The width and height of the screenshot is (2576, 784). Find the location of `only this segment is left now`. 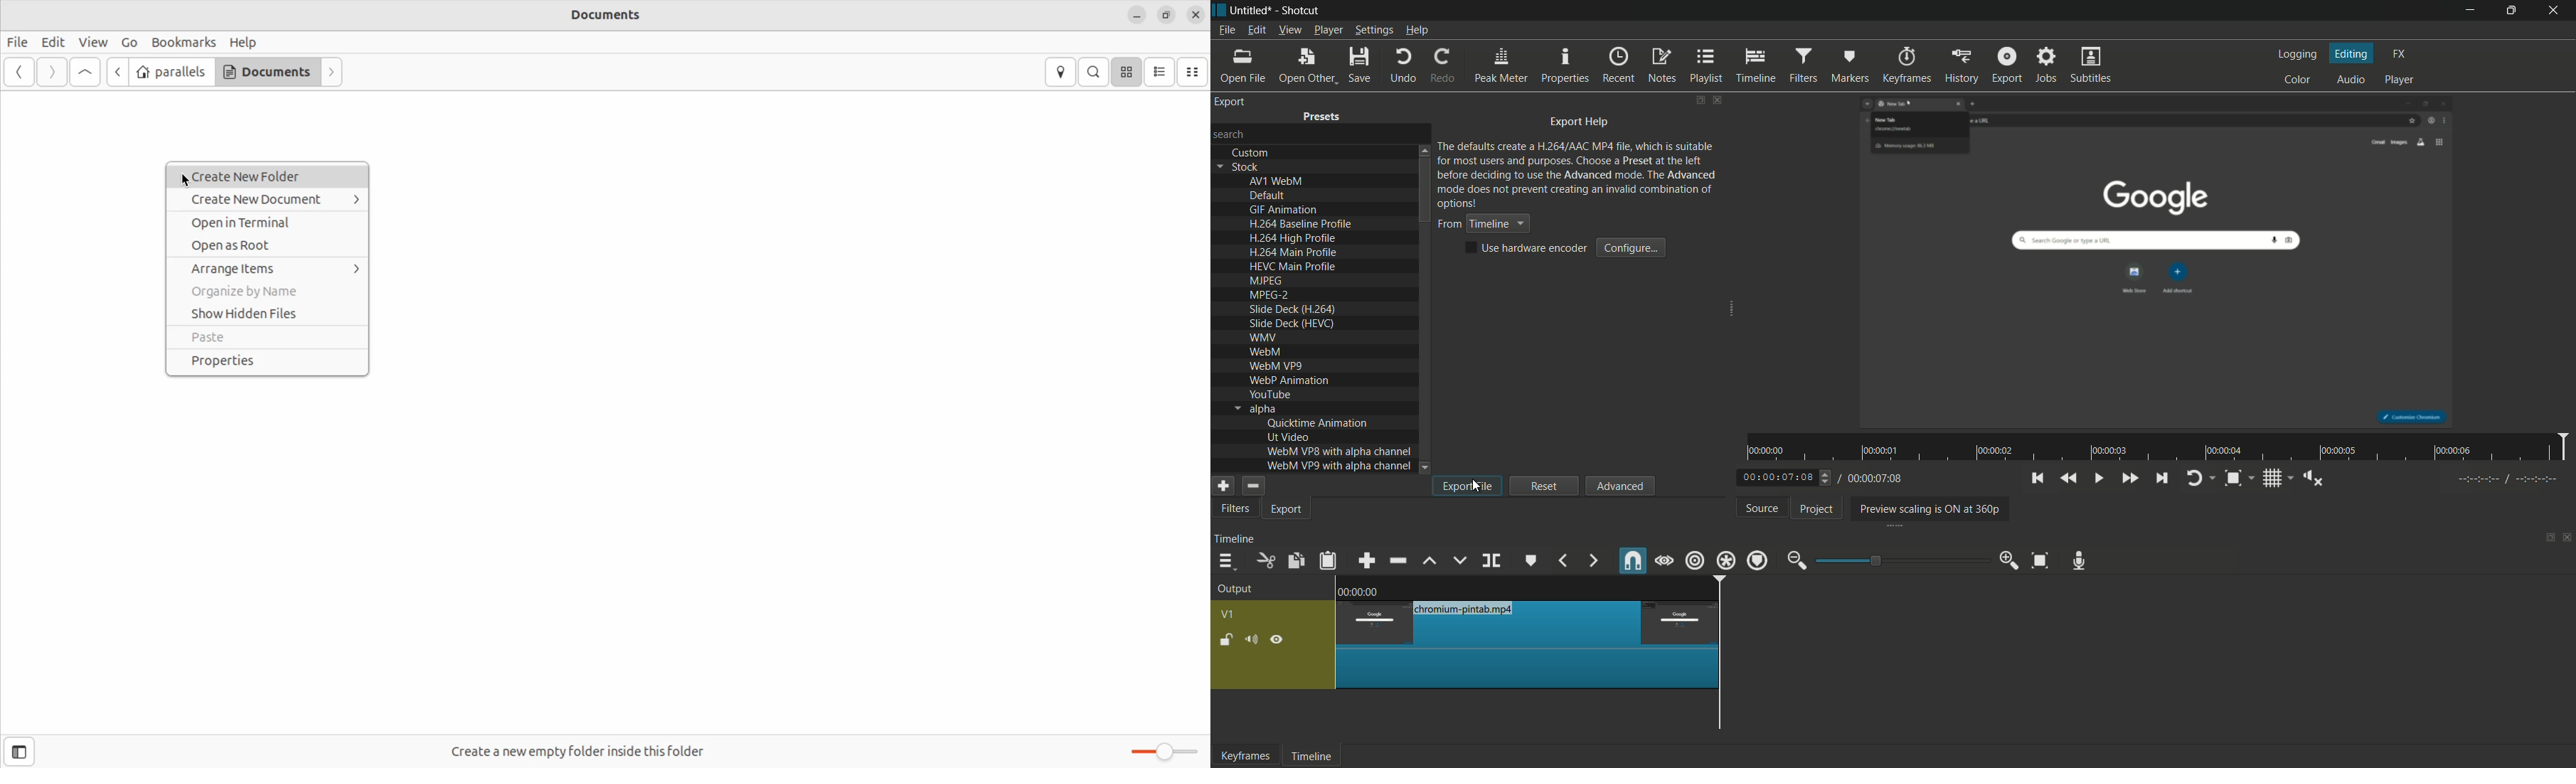

only this segment is left now is located at coordinates (1528, 644).